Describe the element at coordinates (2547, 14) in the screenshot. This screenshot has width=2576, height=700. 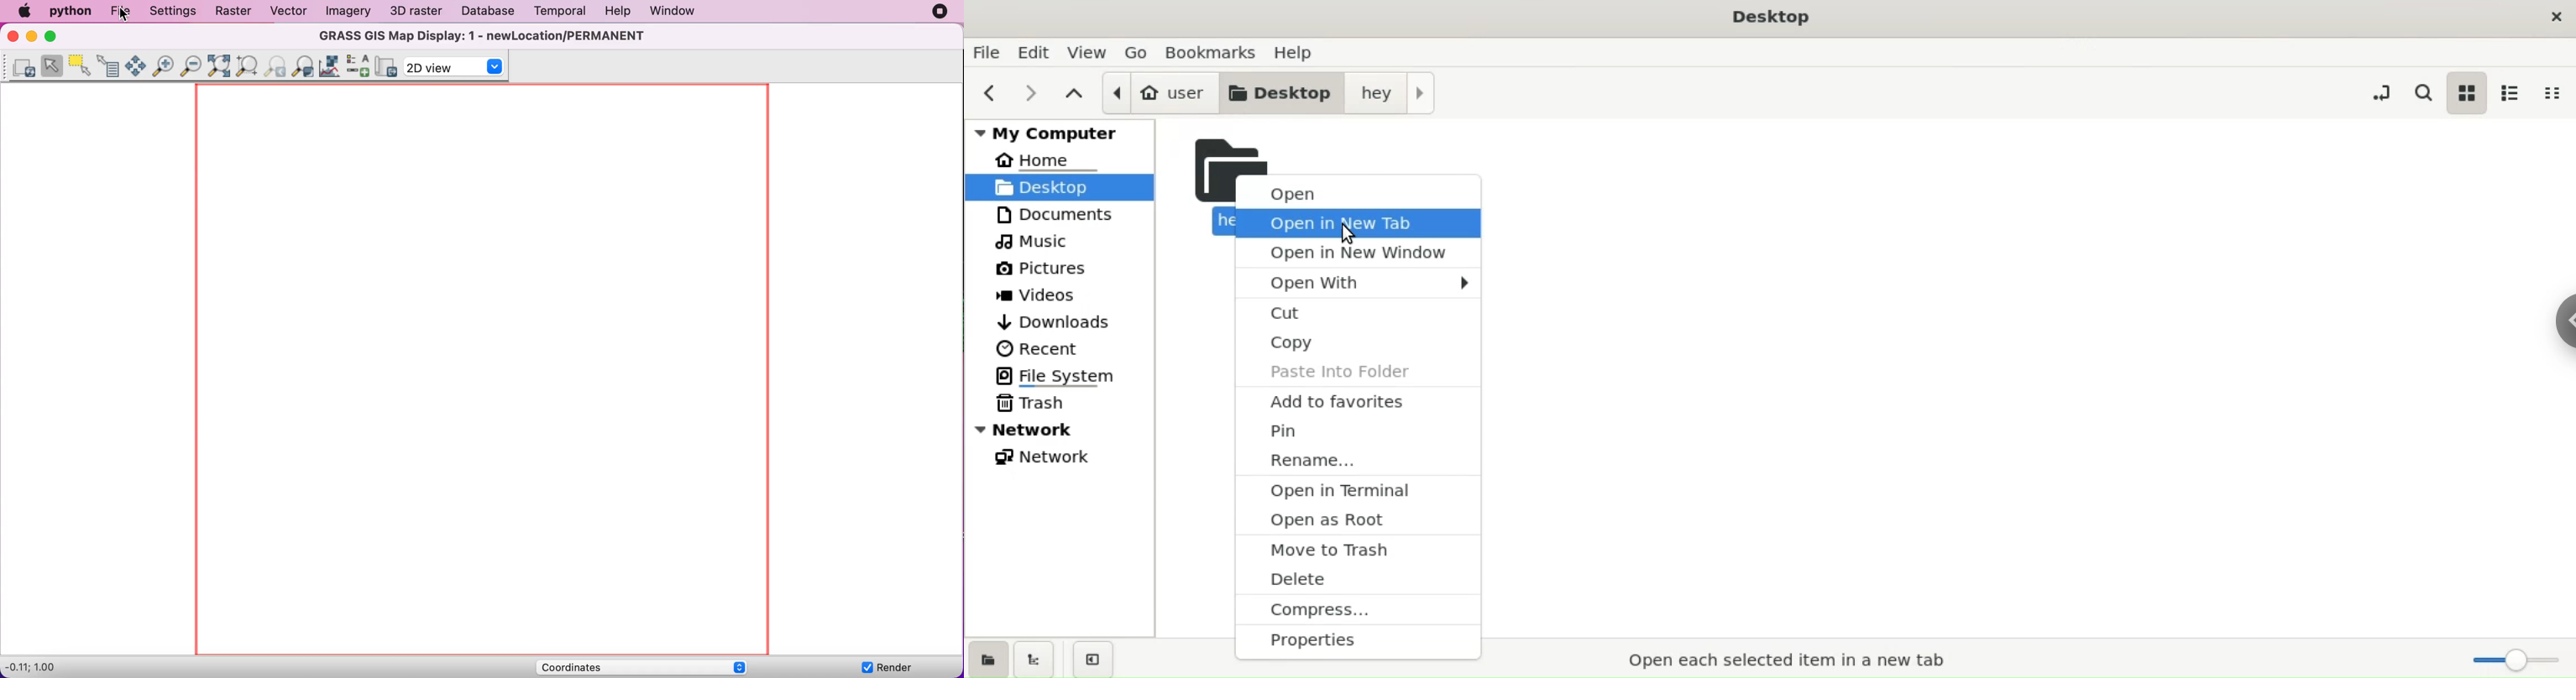
I see `close` at that location.